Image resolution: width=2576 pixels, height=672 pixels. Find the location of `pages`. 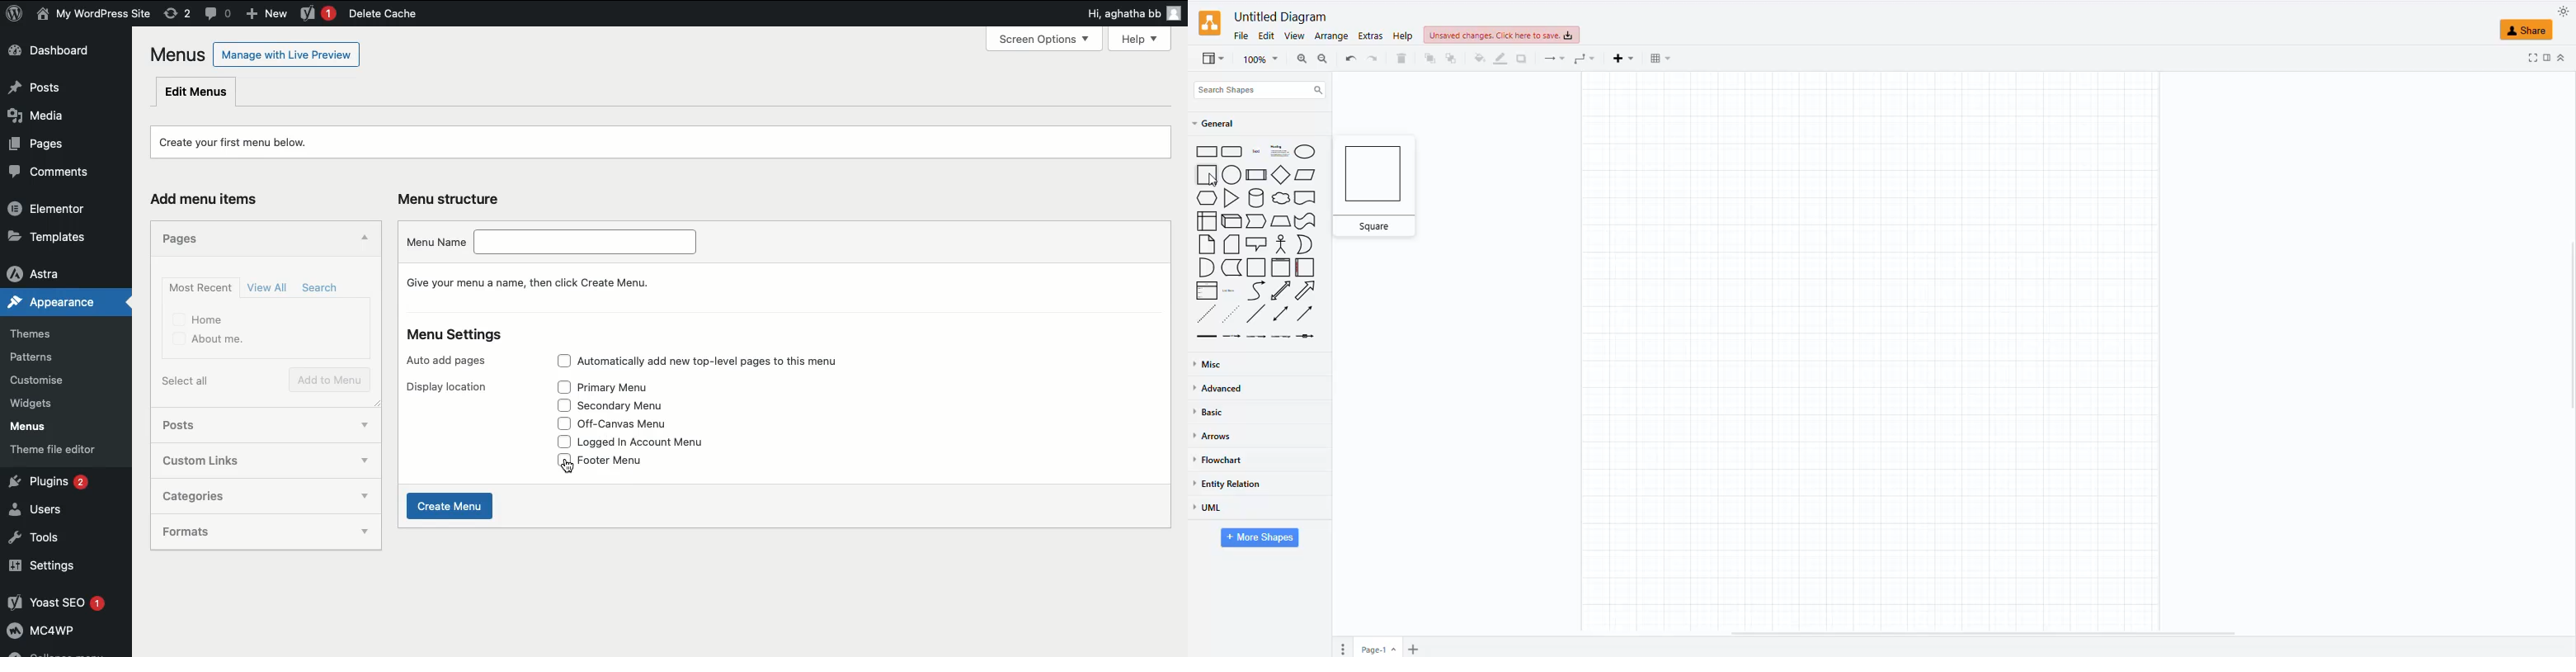

pages is located at coordinates (1345, 647).